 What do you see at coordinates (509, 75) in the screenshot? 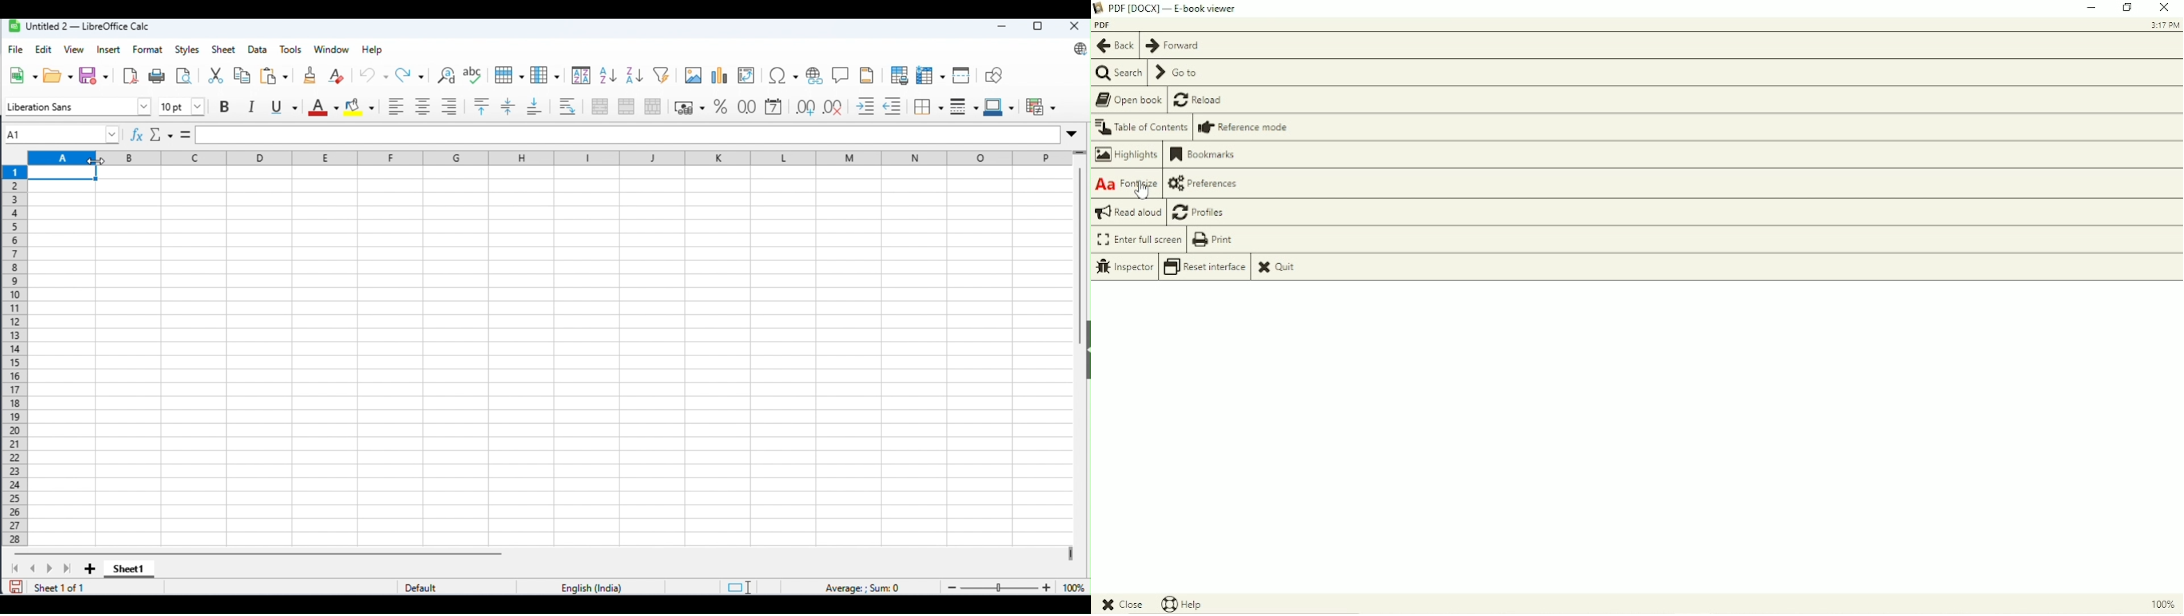
I see `row` at bounding box center [509, 75].